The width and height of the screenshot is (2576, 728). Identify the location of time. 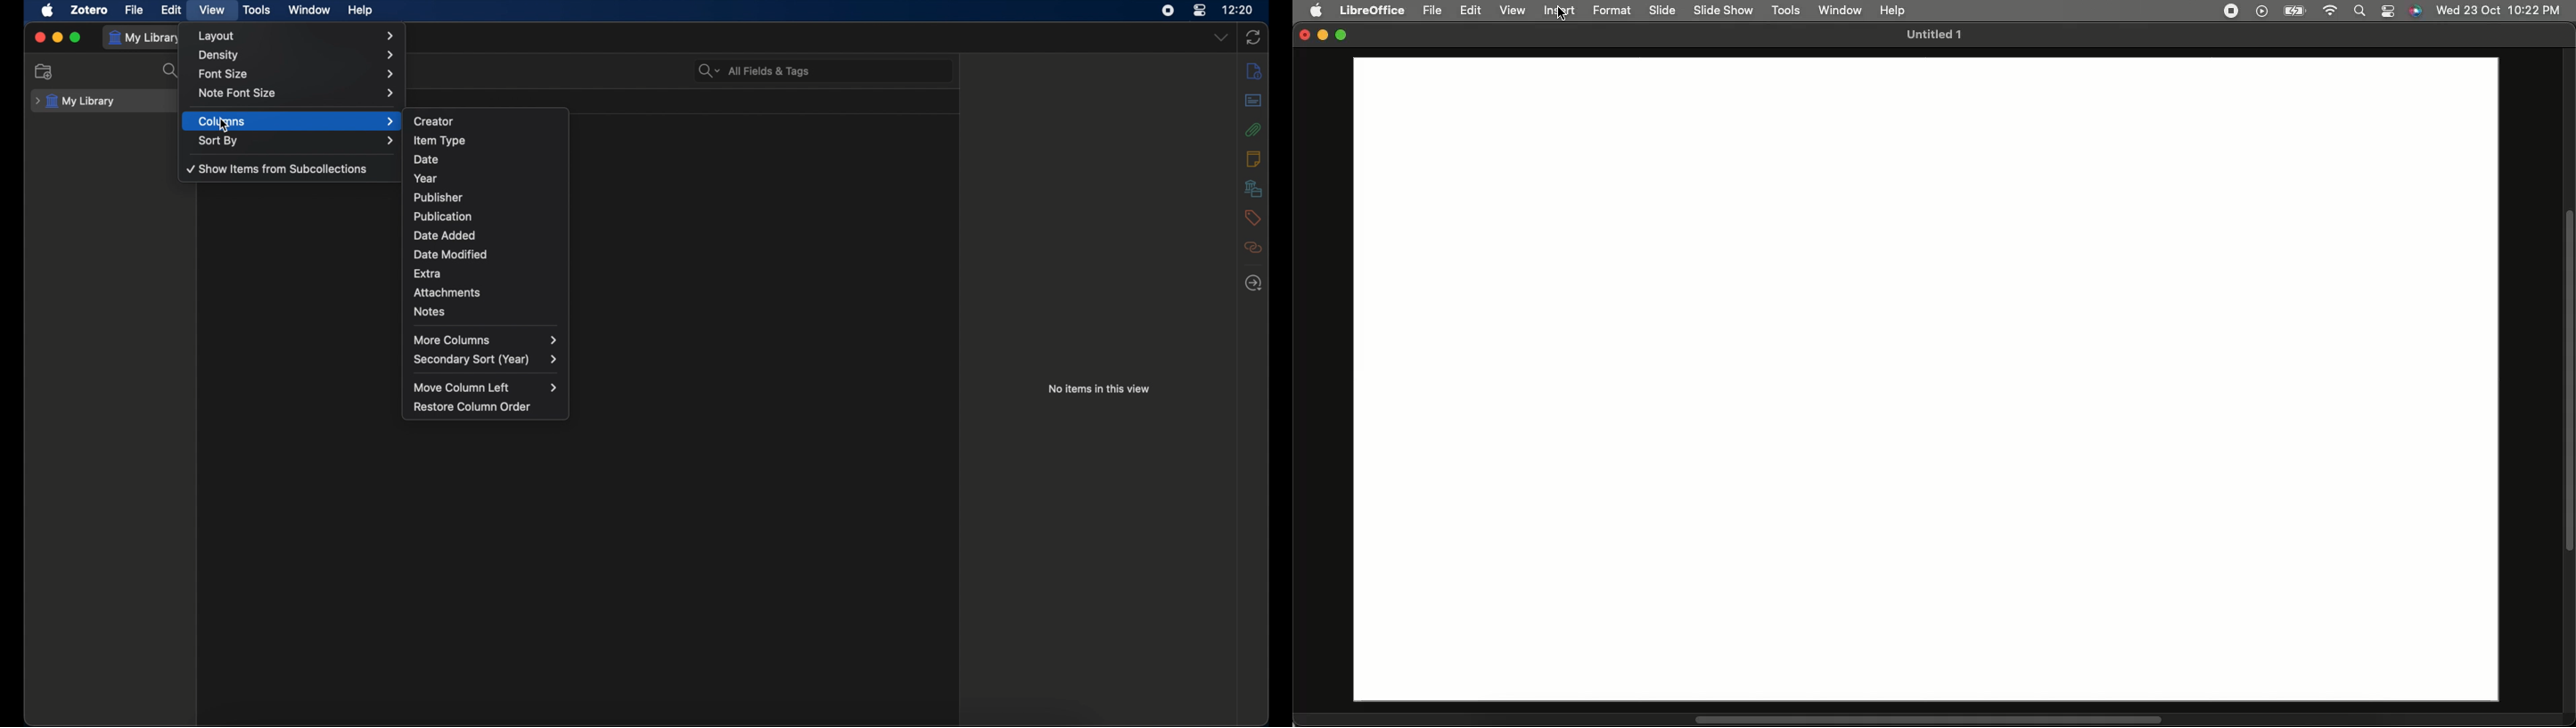
(1239, 9).